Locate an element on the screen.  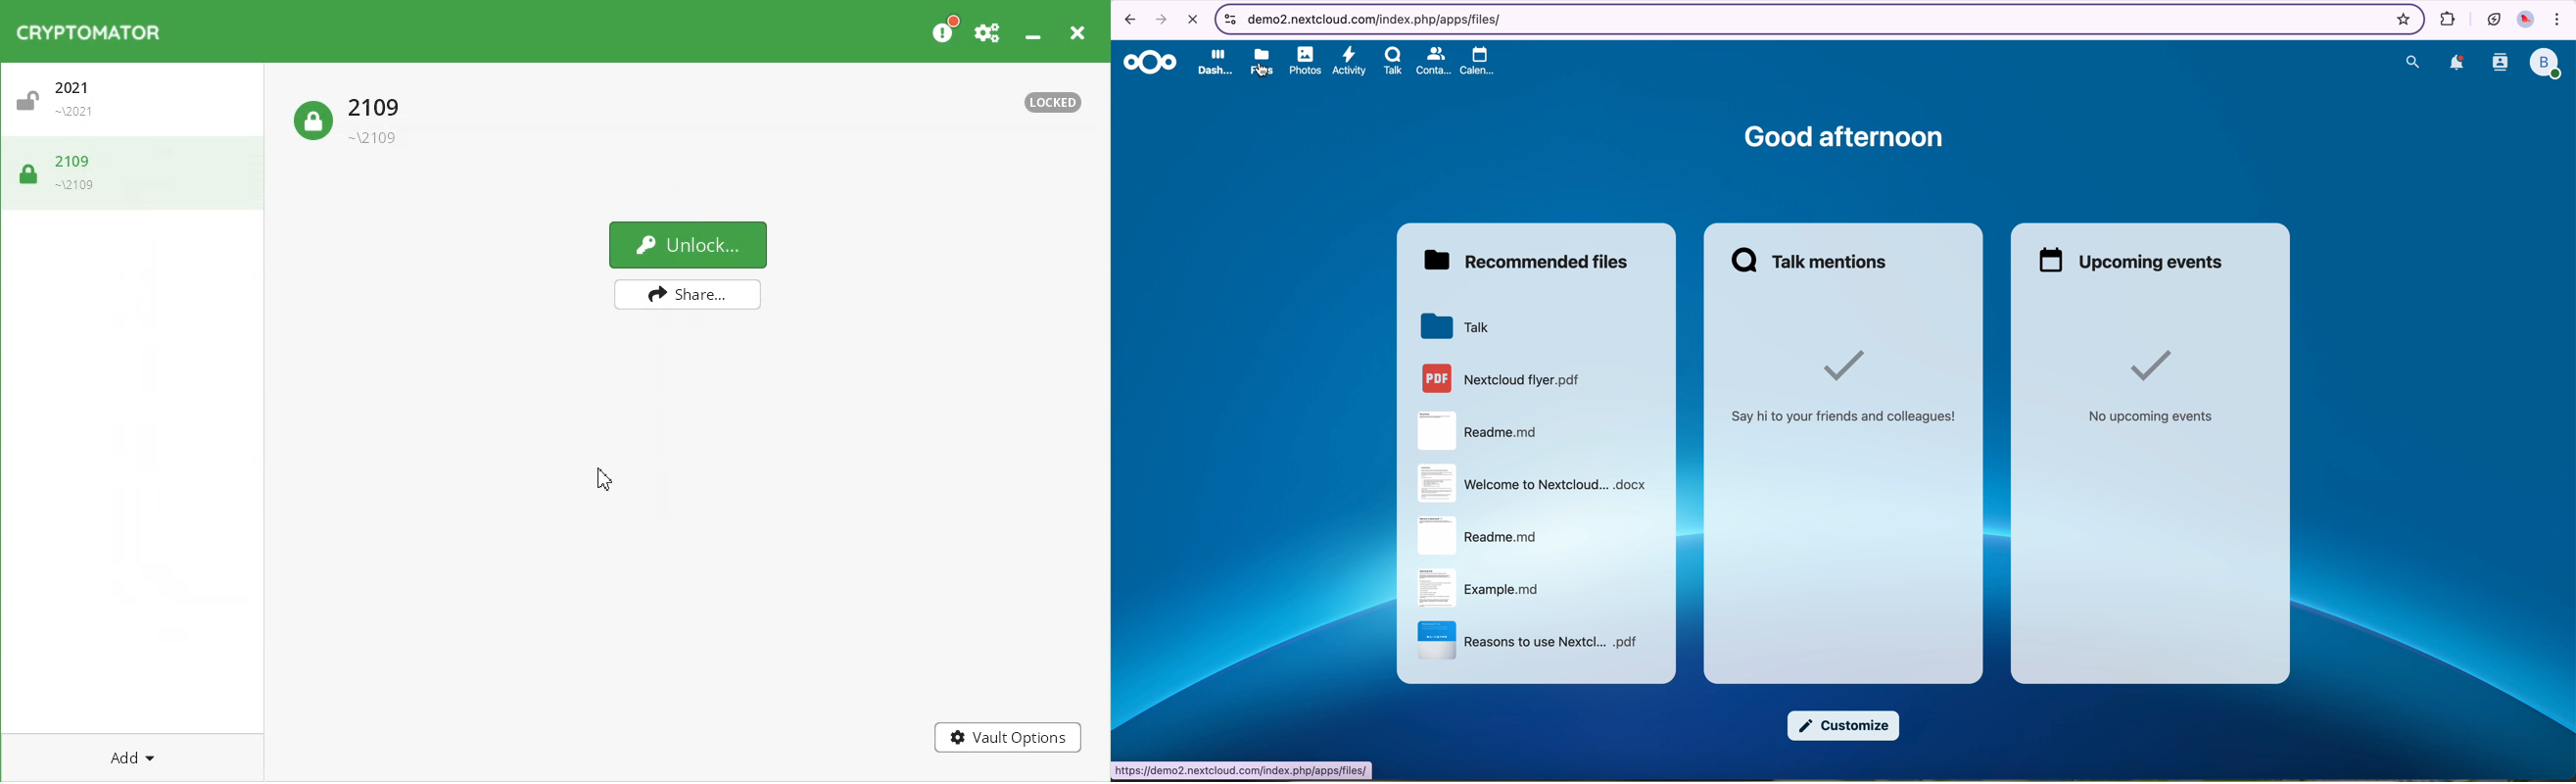
file is located at coordinates (1478, 536).